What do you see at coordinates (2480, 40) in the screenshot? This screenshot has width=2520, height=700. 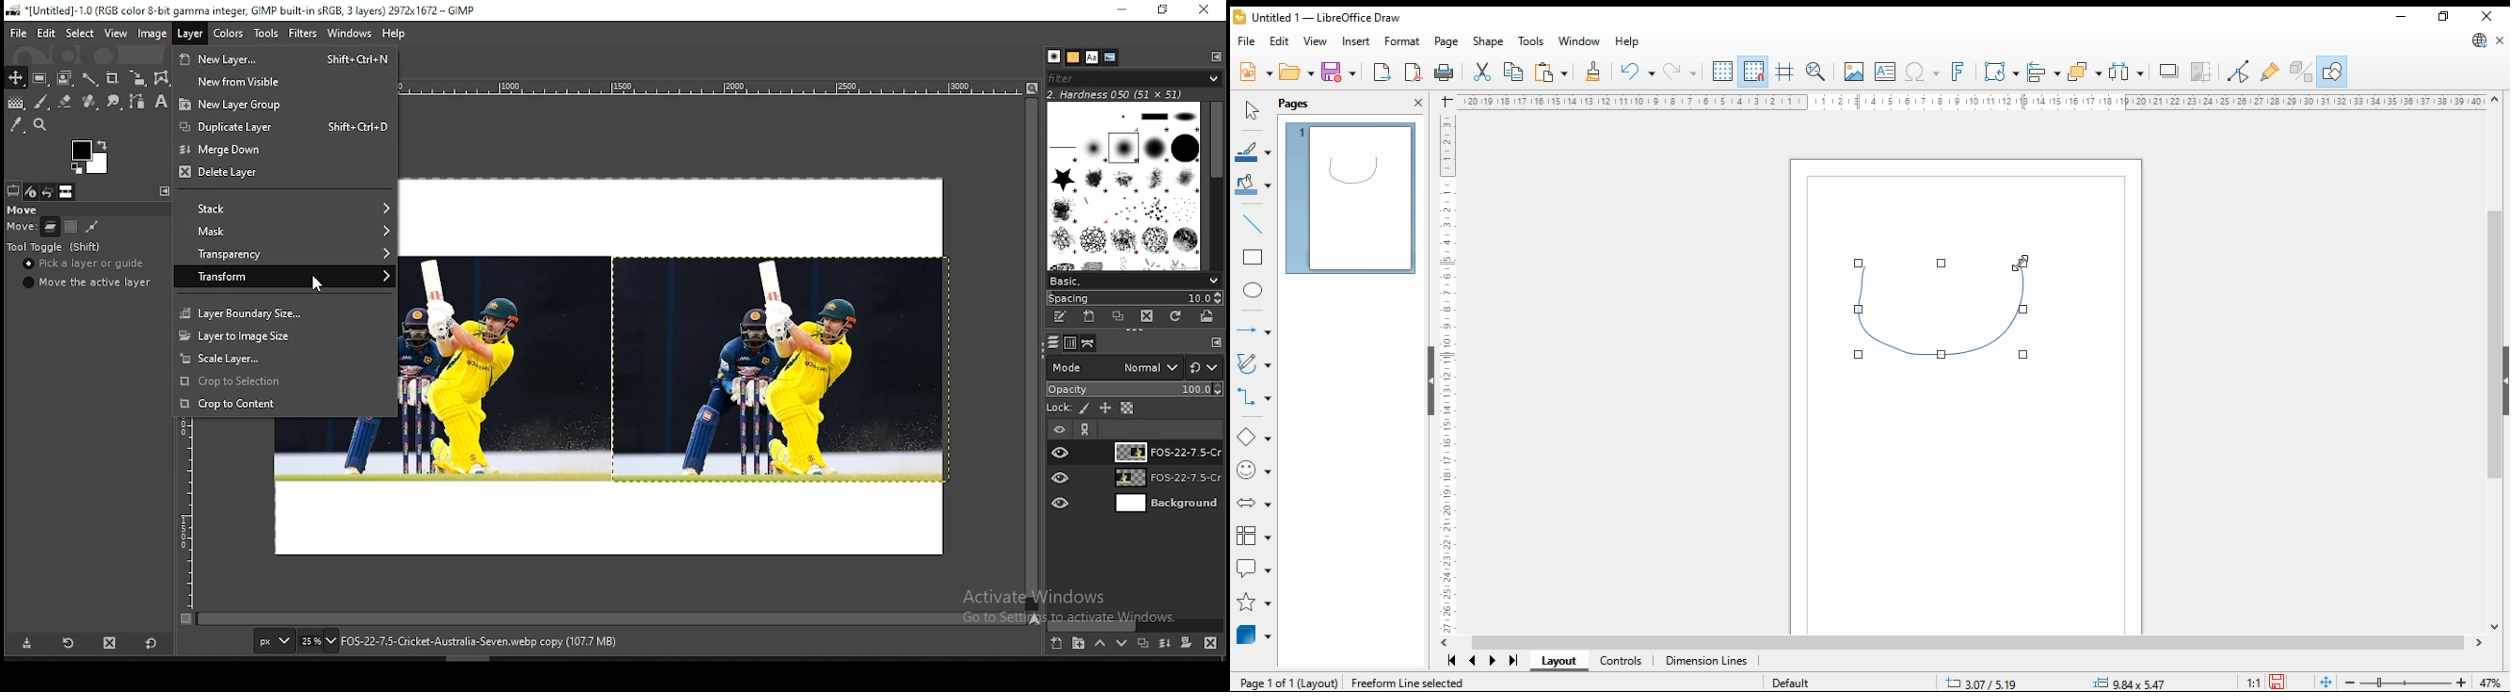 I see `libreoffice update` at bounding box center [2480, 40].